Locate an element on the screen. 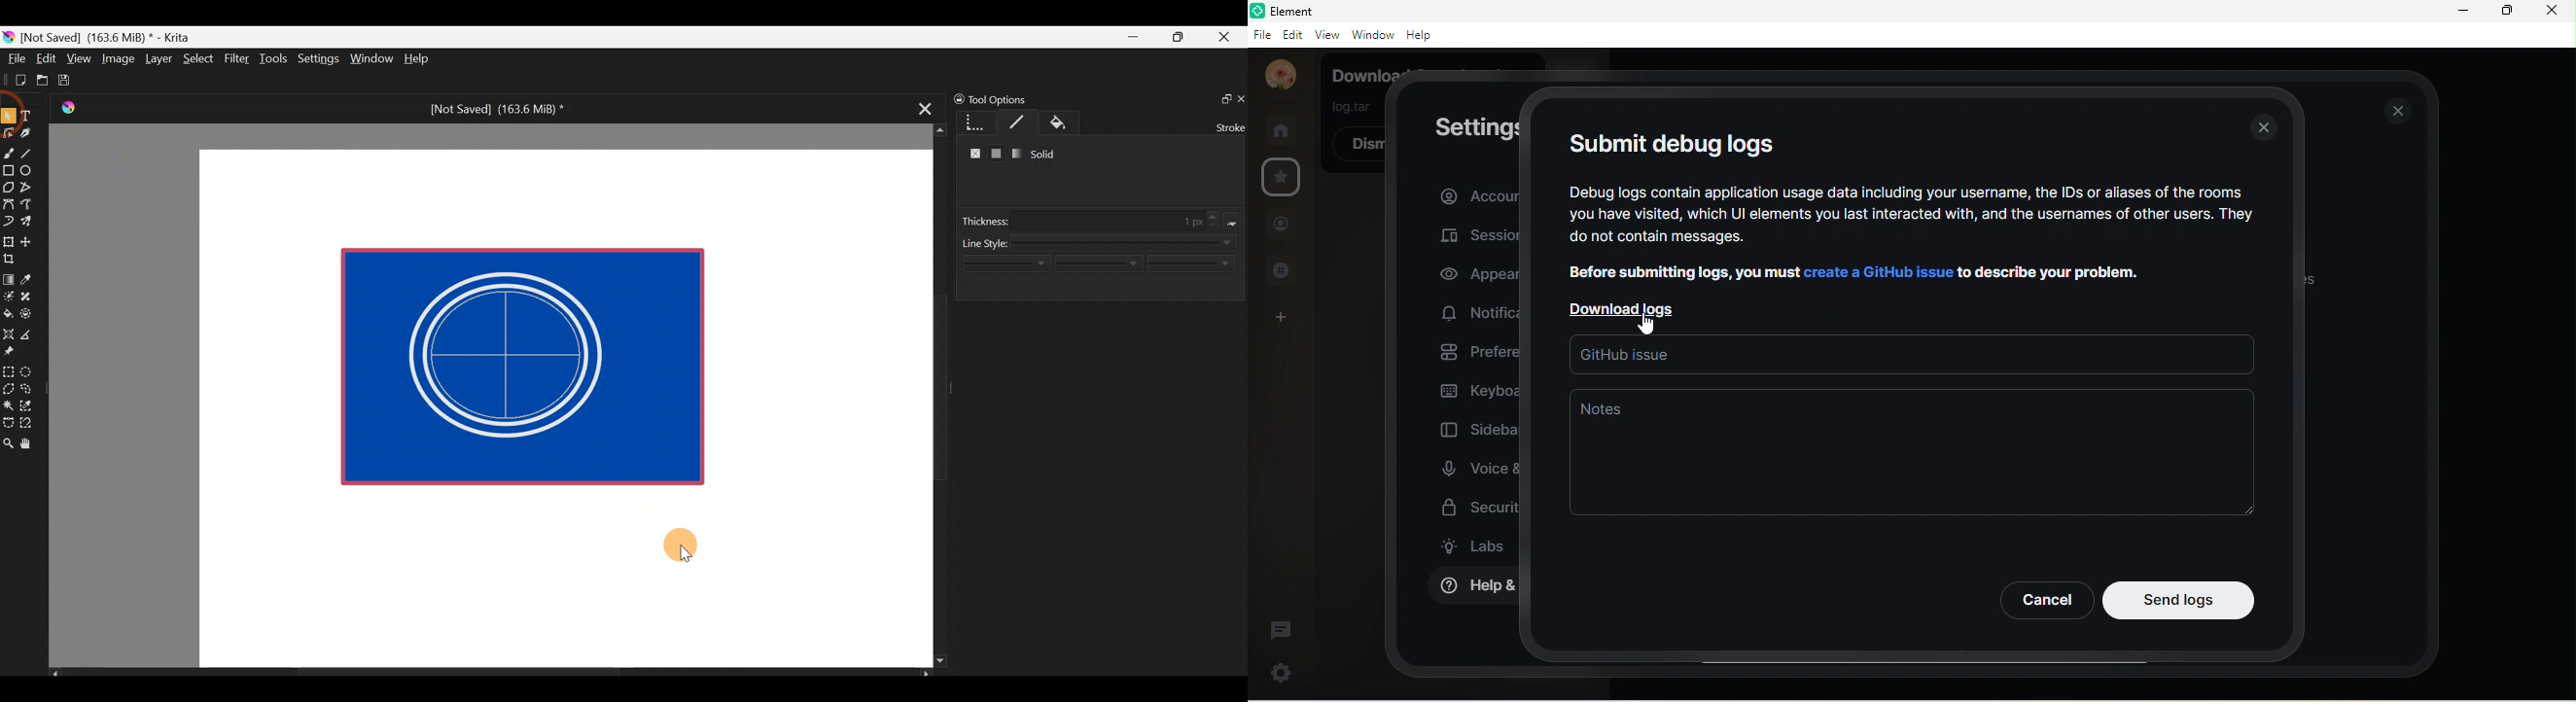 This screenshot has height=728, width=2576. quick setting is located at coordinates (1282, 669).